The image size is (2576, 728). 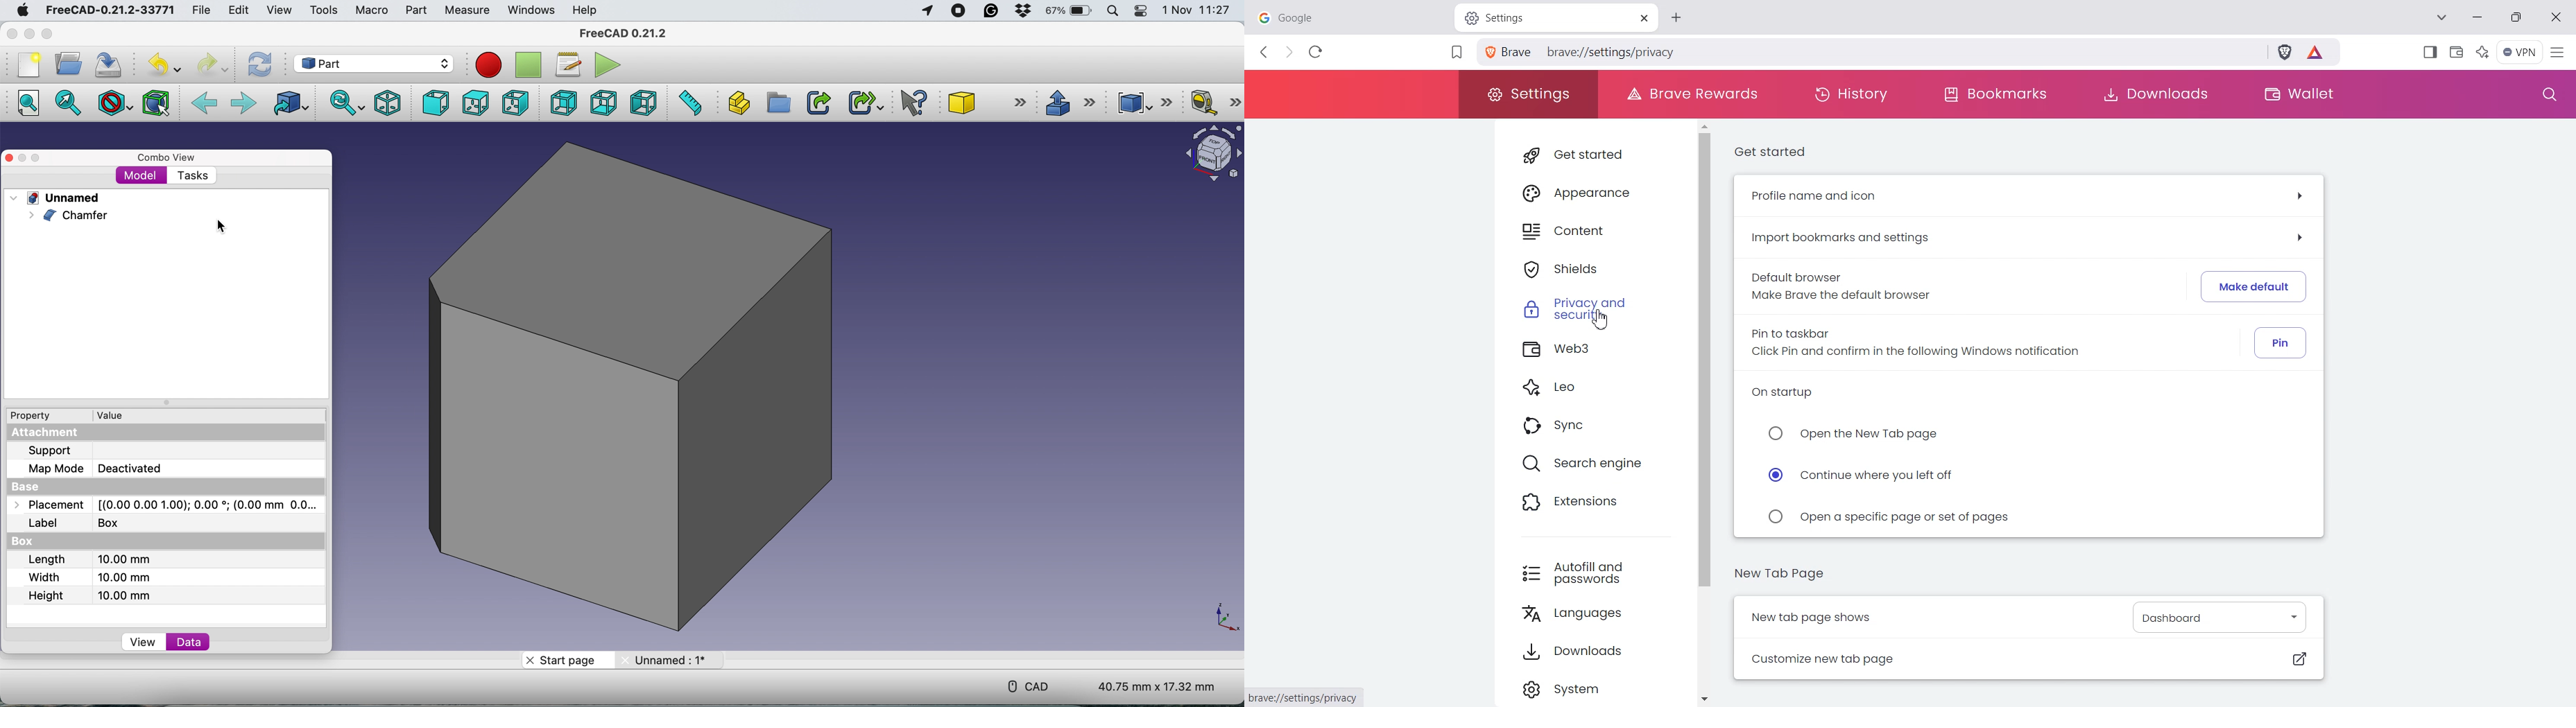 What do you see at coordinates (605, 101) in the screenshot?
I see `bottom` at bounding box center [605, 101].